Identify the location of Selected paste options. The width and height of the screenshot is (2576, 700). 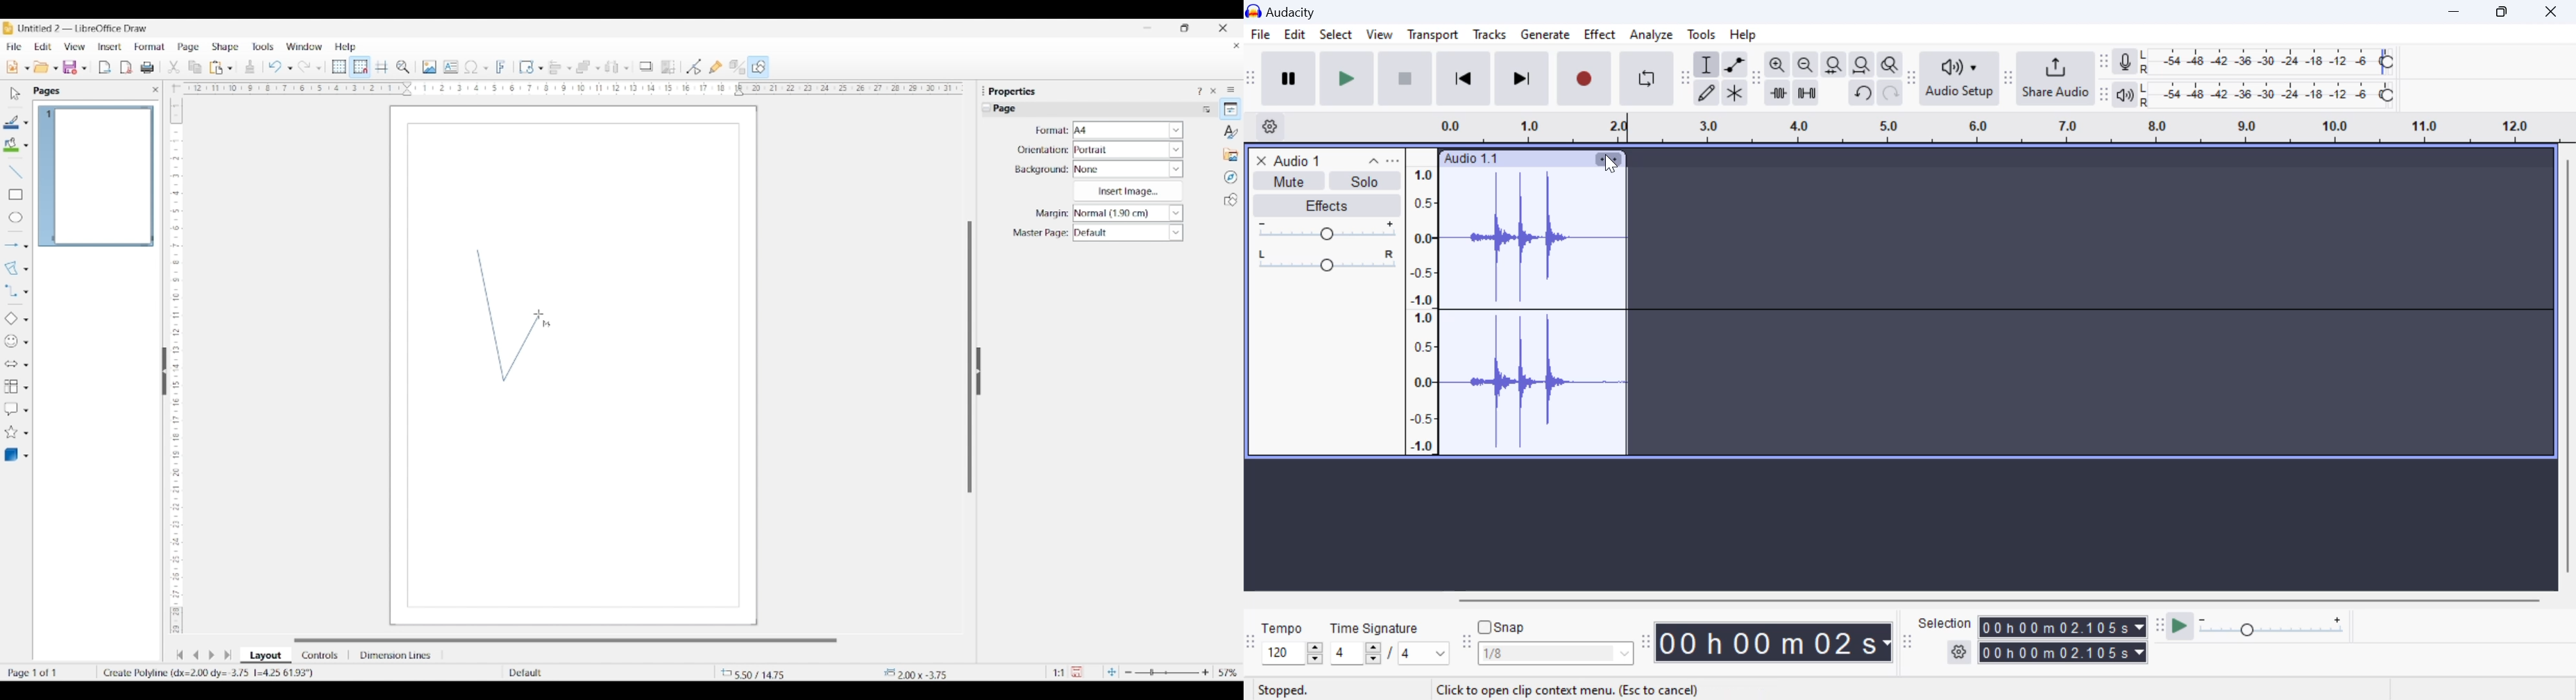
(216, 67).